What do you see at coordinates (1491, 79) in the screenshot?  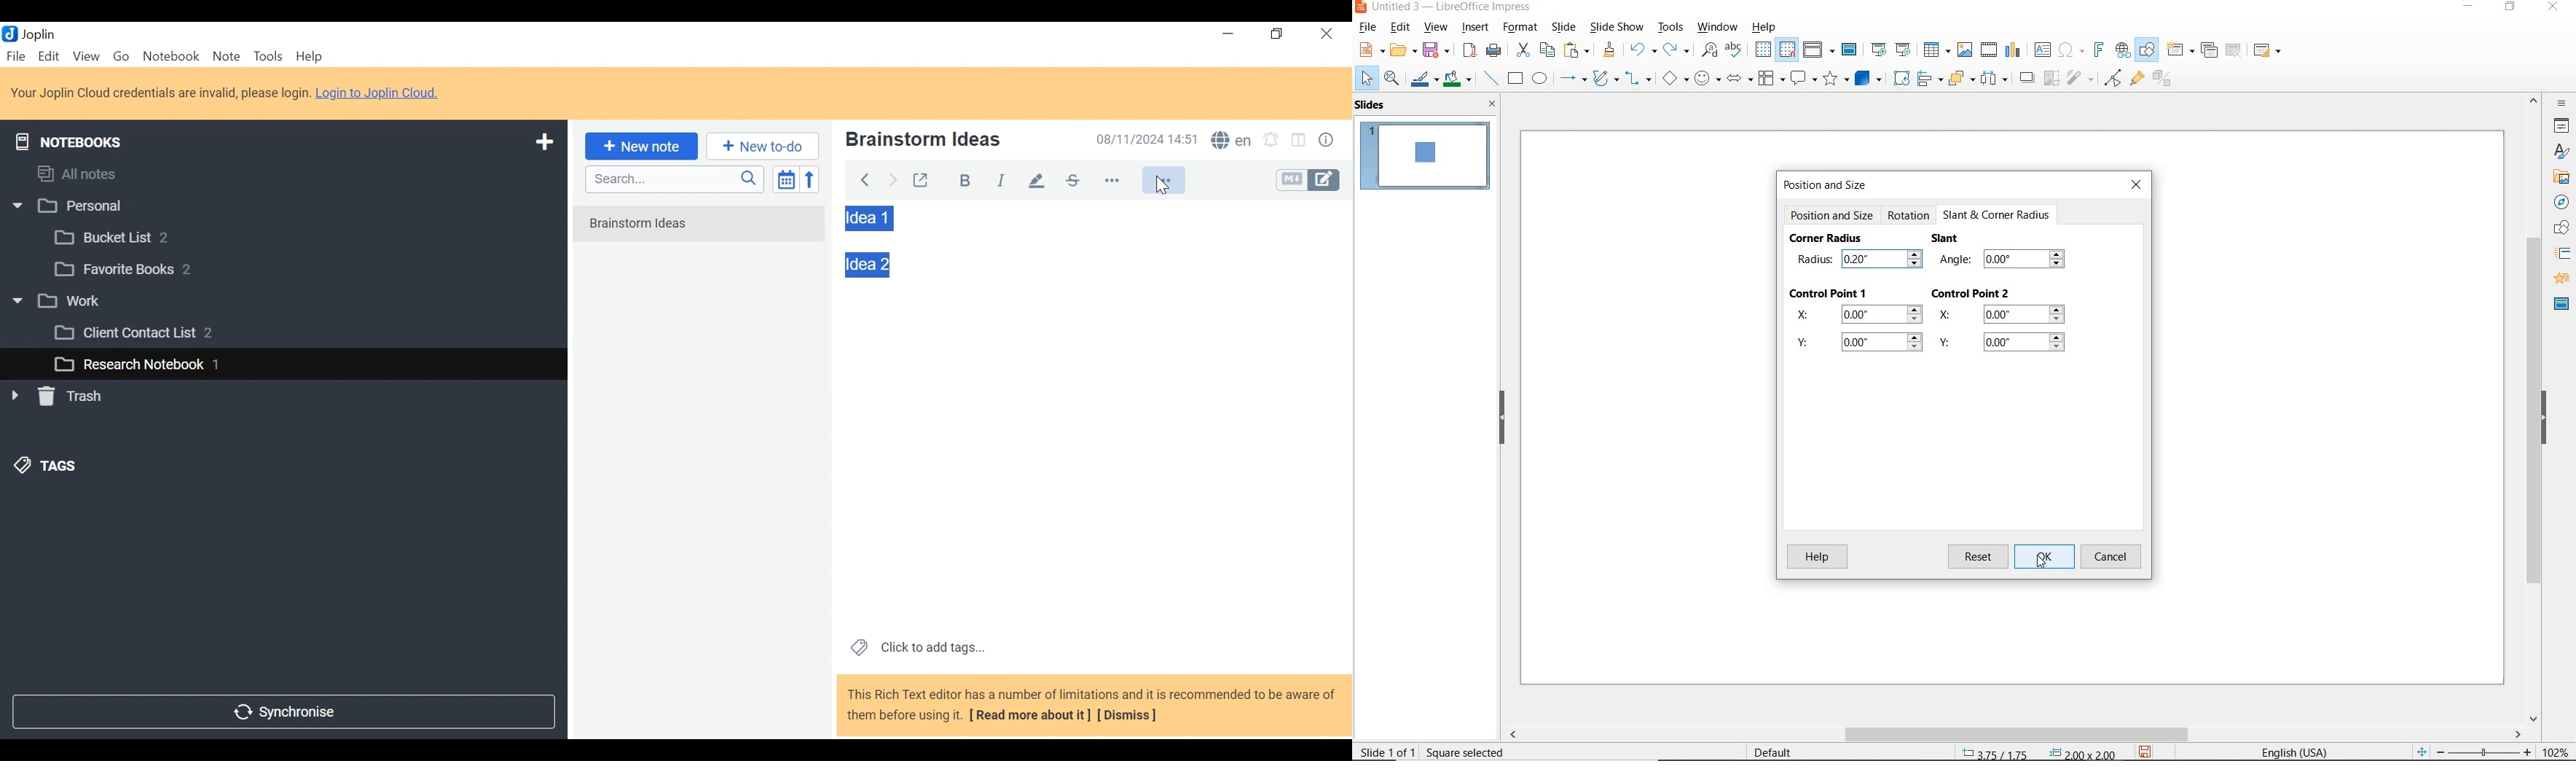 I see `insert line` at bounding box center [1491, 79].